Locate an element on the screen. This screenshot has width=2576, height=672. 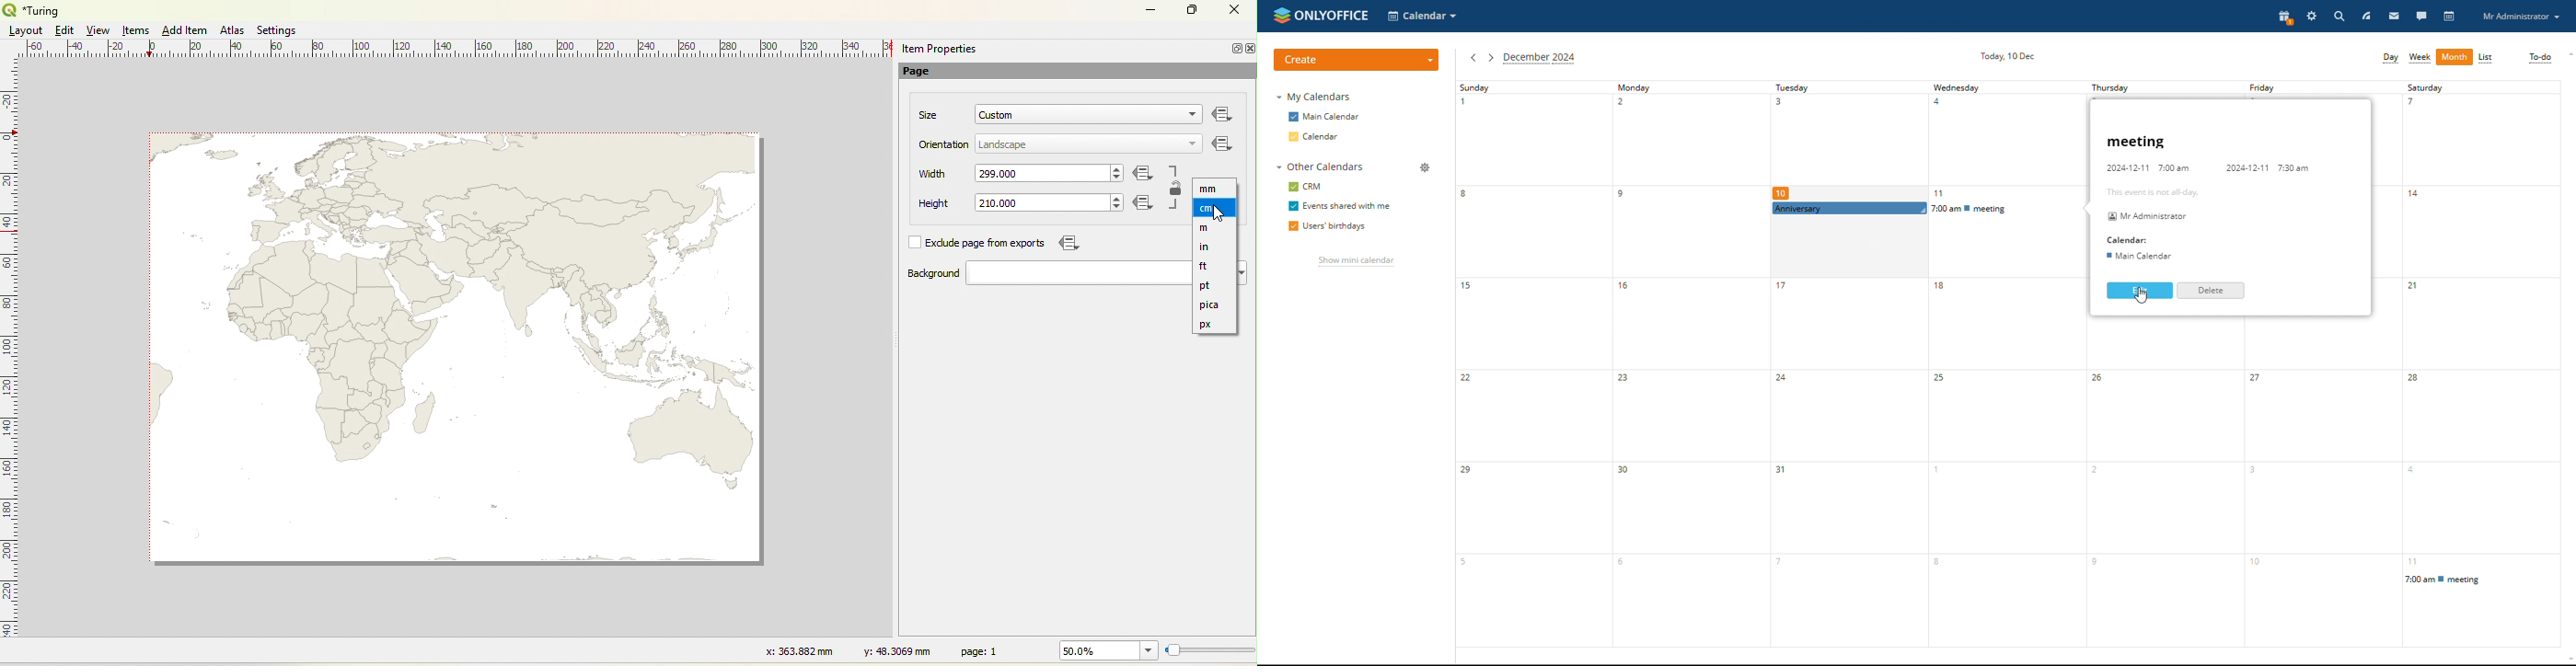
Icon is located at coordinates (1144, 175).